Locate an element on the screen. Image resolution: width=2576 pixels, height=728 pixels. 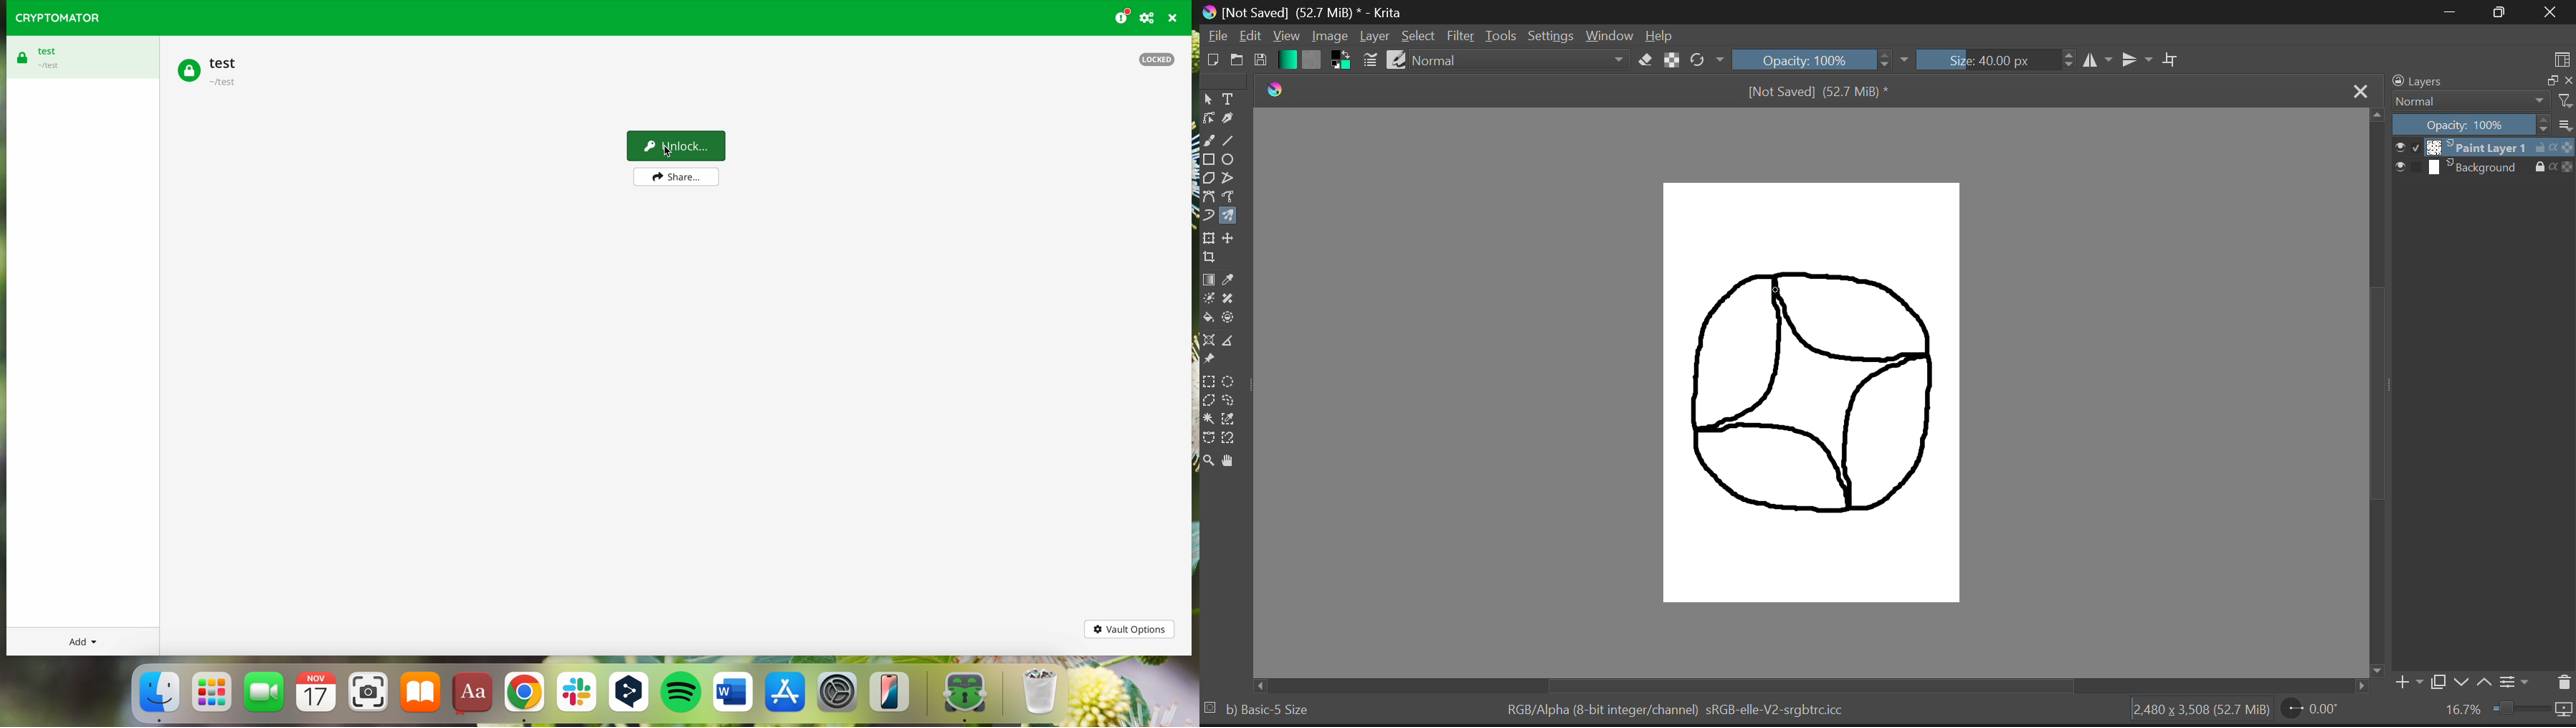
cursor on unlock button is located at coordinates (677, 146).